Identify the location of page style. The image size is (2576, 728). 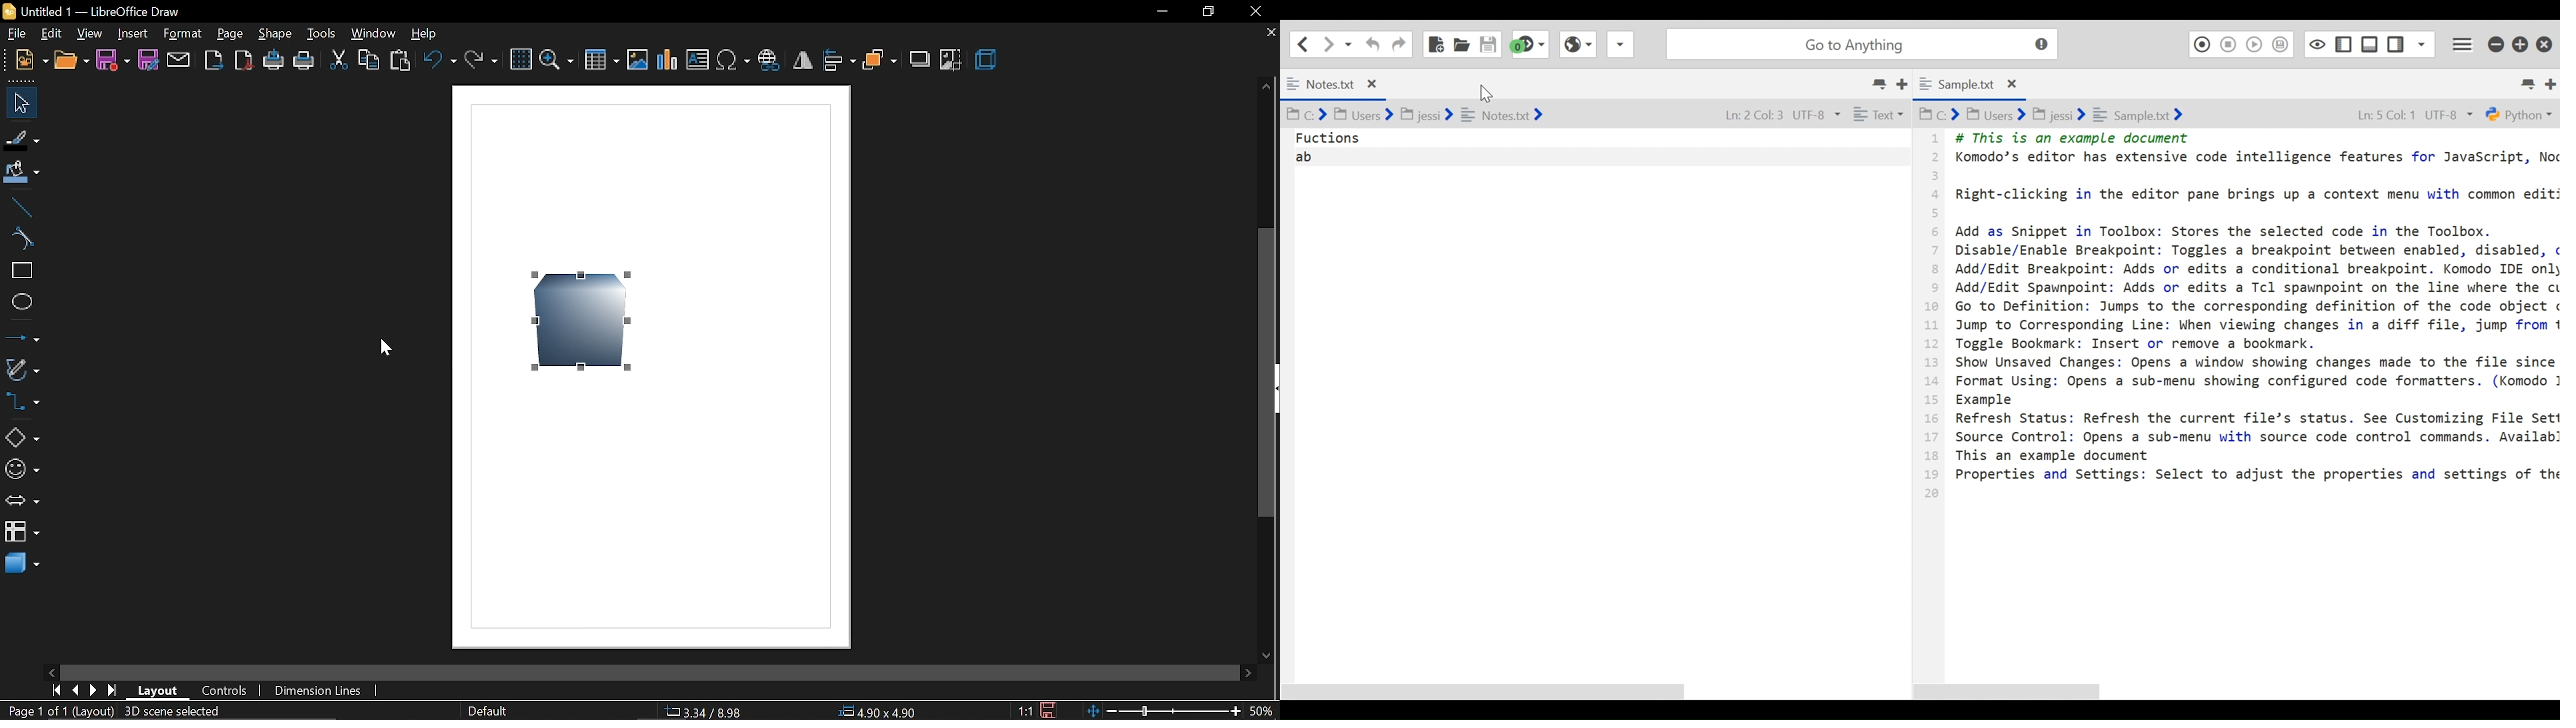
(487, 710).